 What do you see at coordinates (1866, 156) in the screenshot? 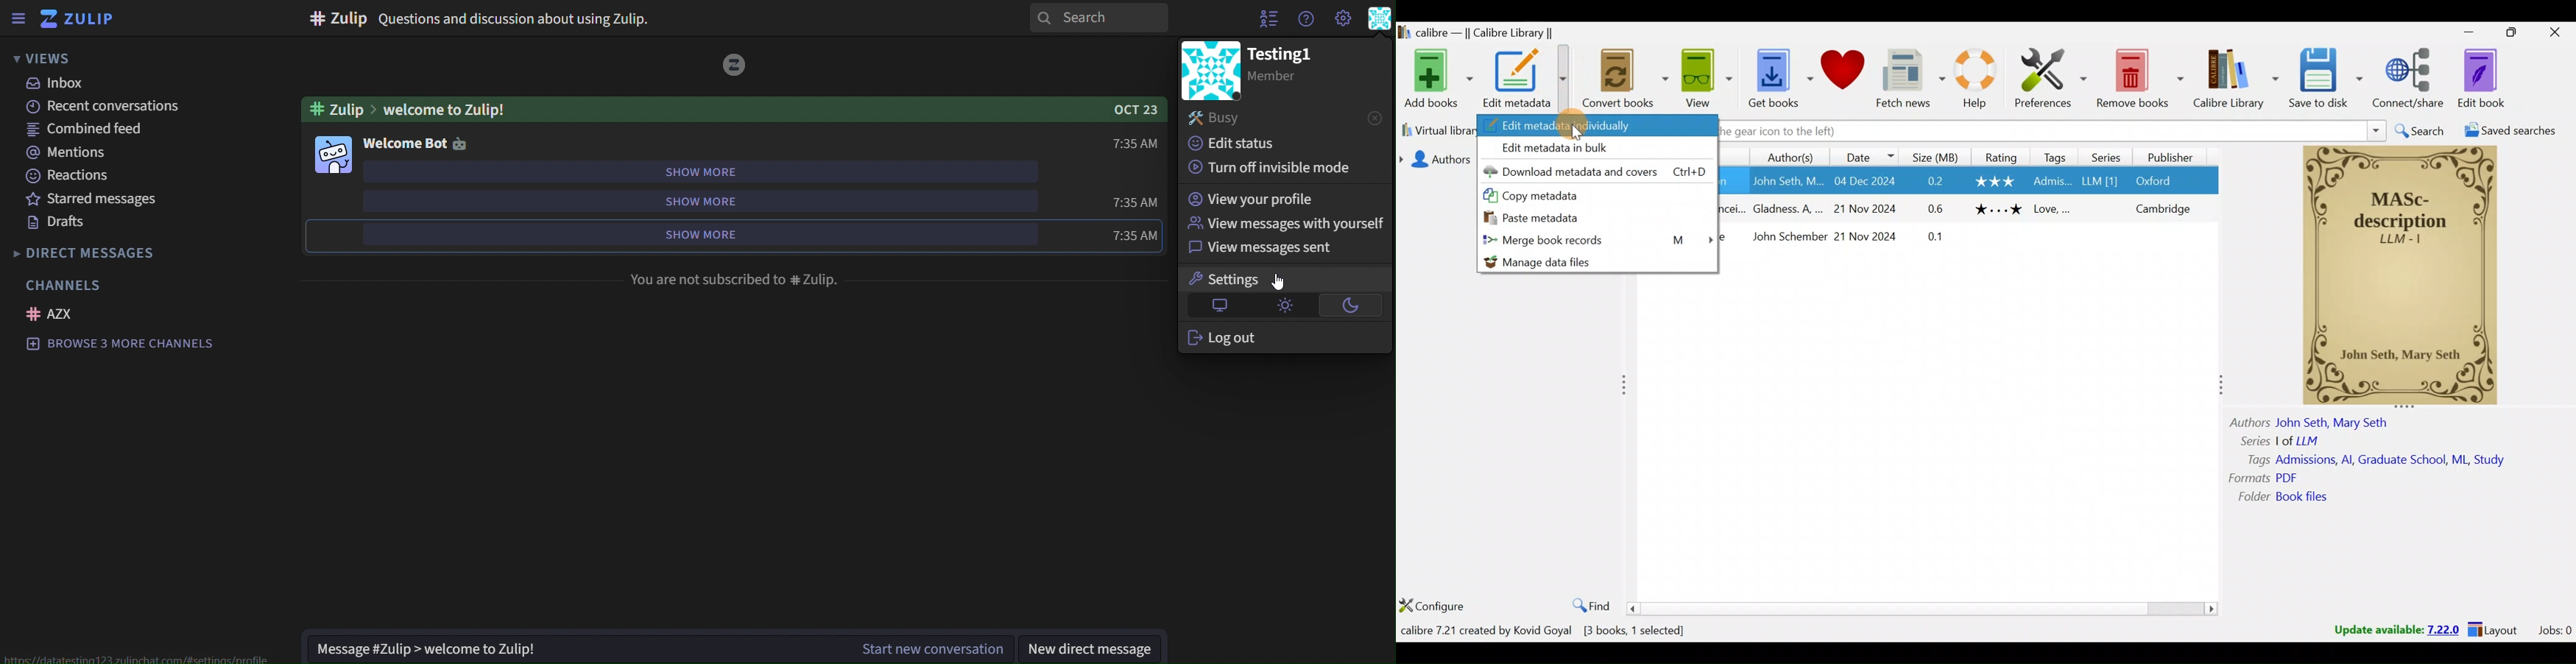
I see `Date` at bounding box center [1866, 156].